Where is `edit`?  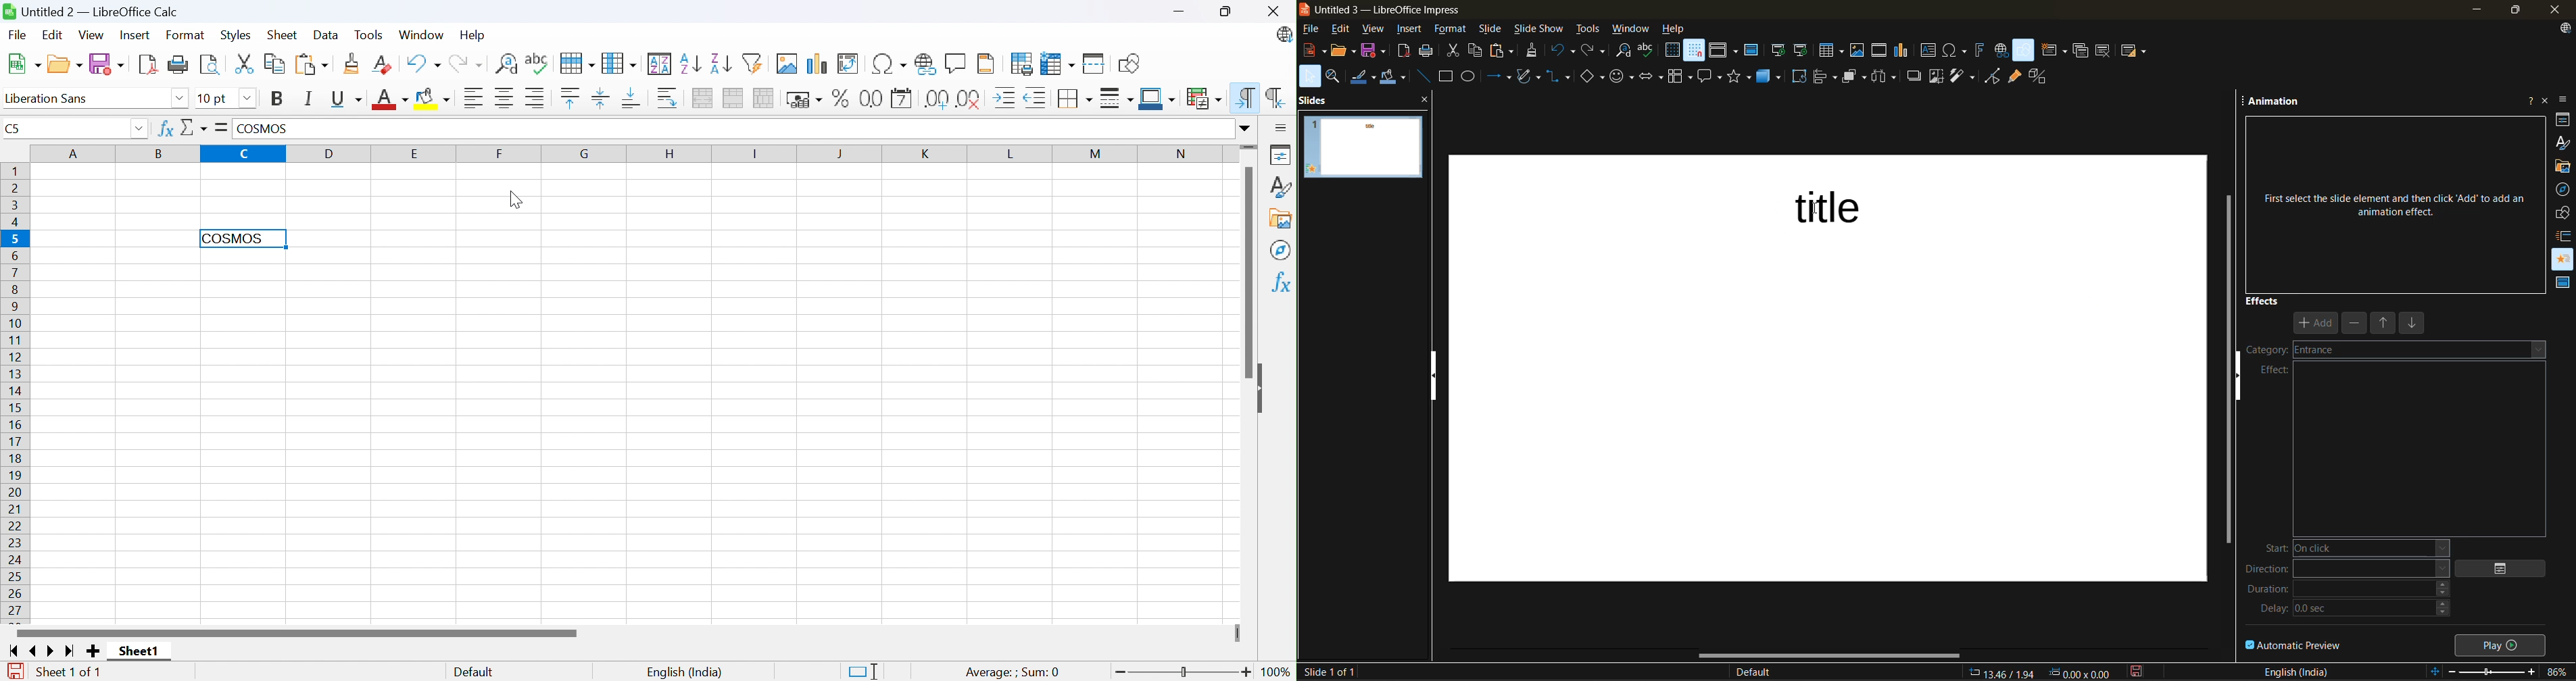 edit is located at coordinates (1343, 29).